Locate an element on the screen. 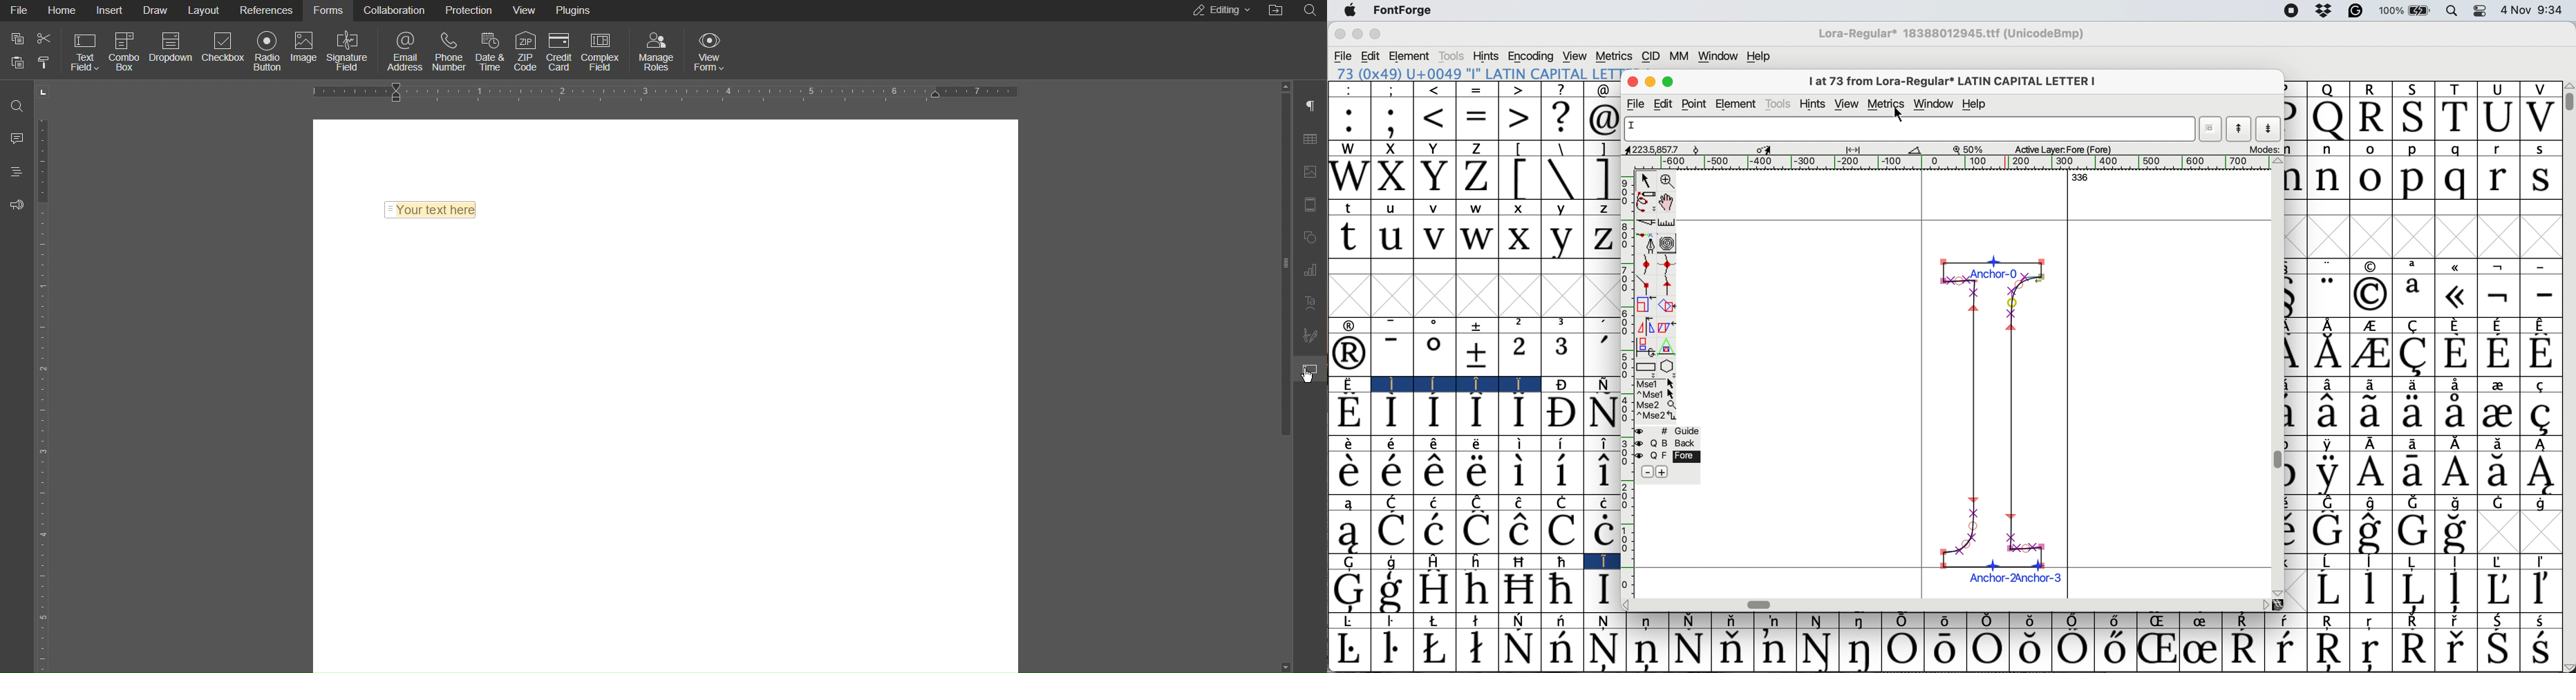 This screenshot has width=2576, height=700. X is located at coordinates (1390, 148).